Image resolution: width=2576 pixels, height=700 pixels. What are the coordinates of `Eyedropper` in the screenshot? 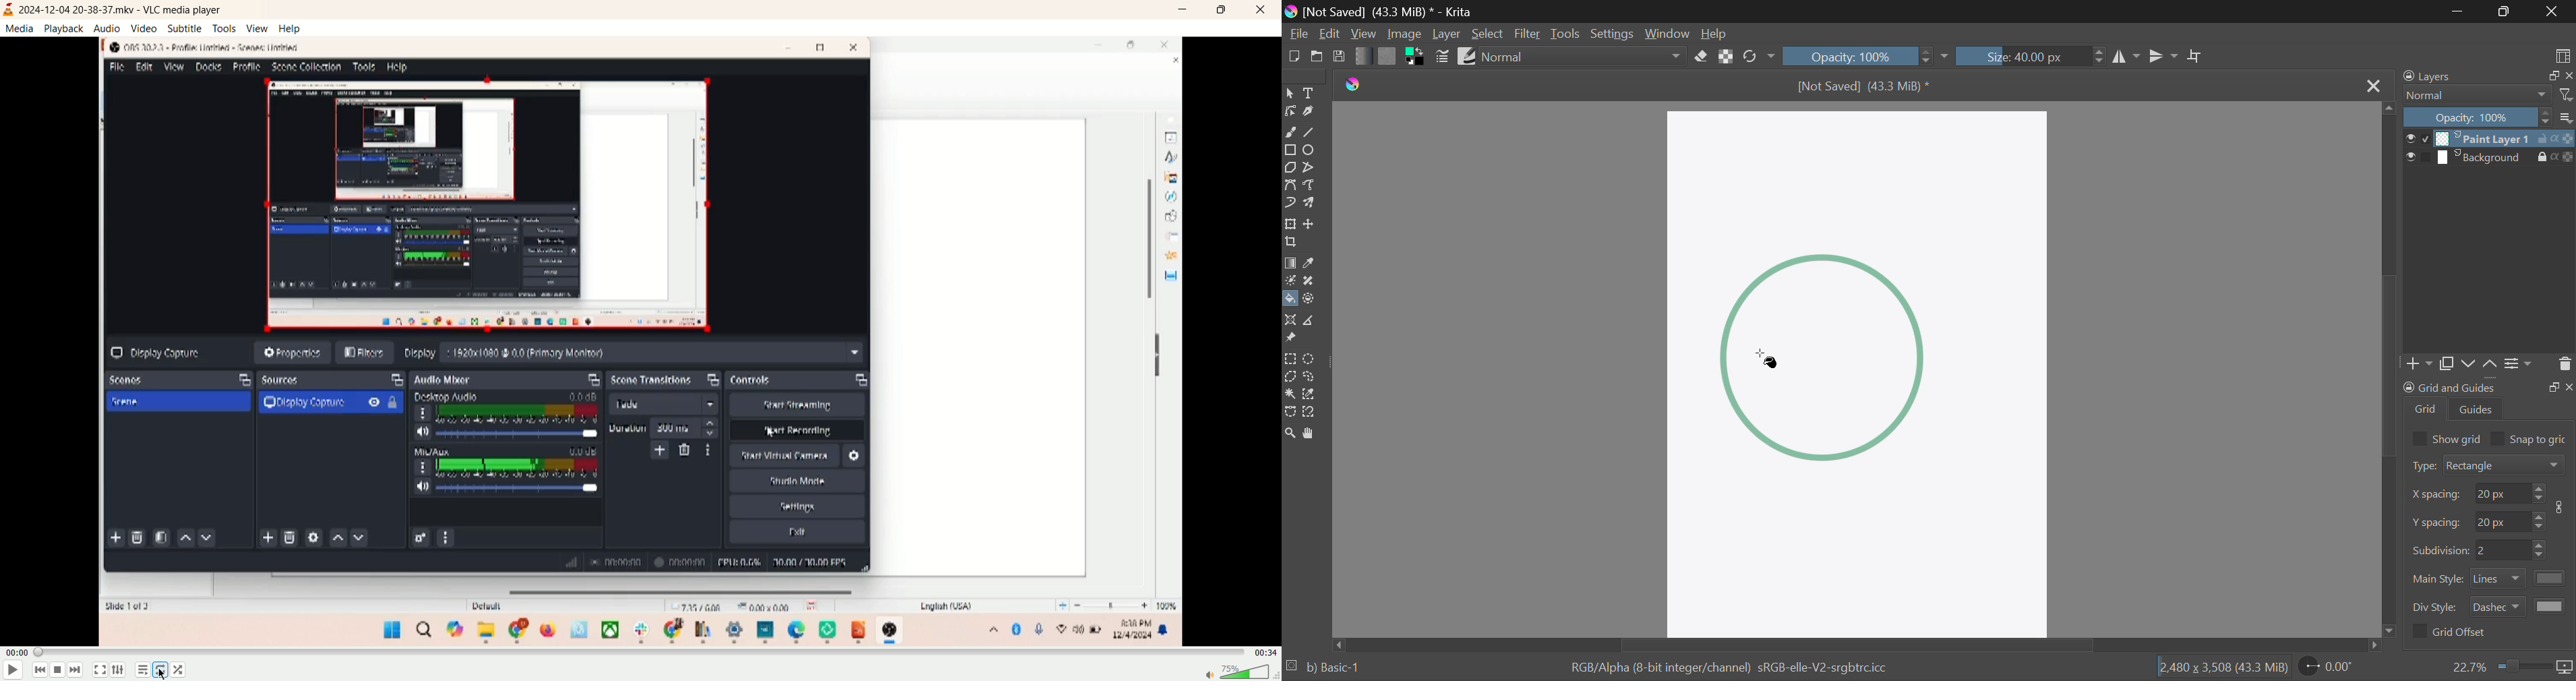 It's located at (1311, 262).